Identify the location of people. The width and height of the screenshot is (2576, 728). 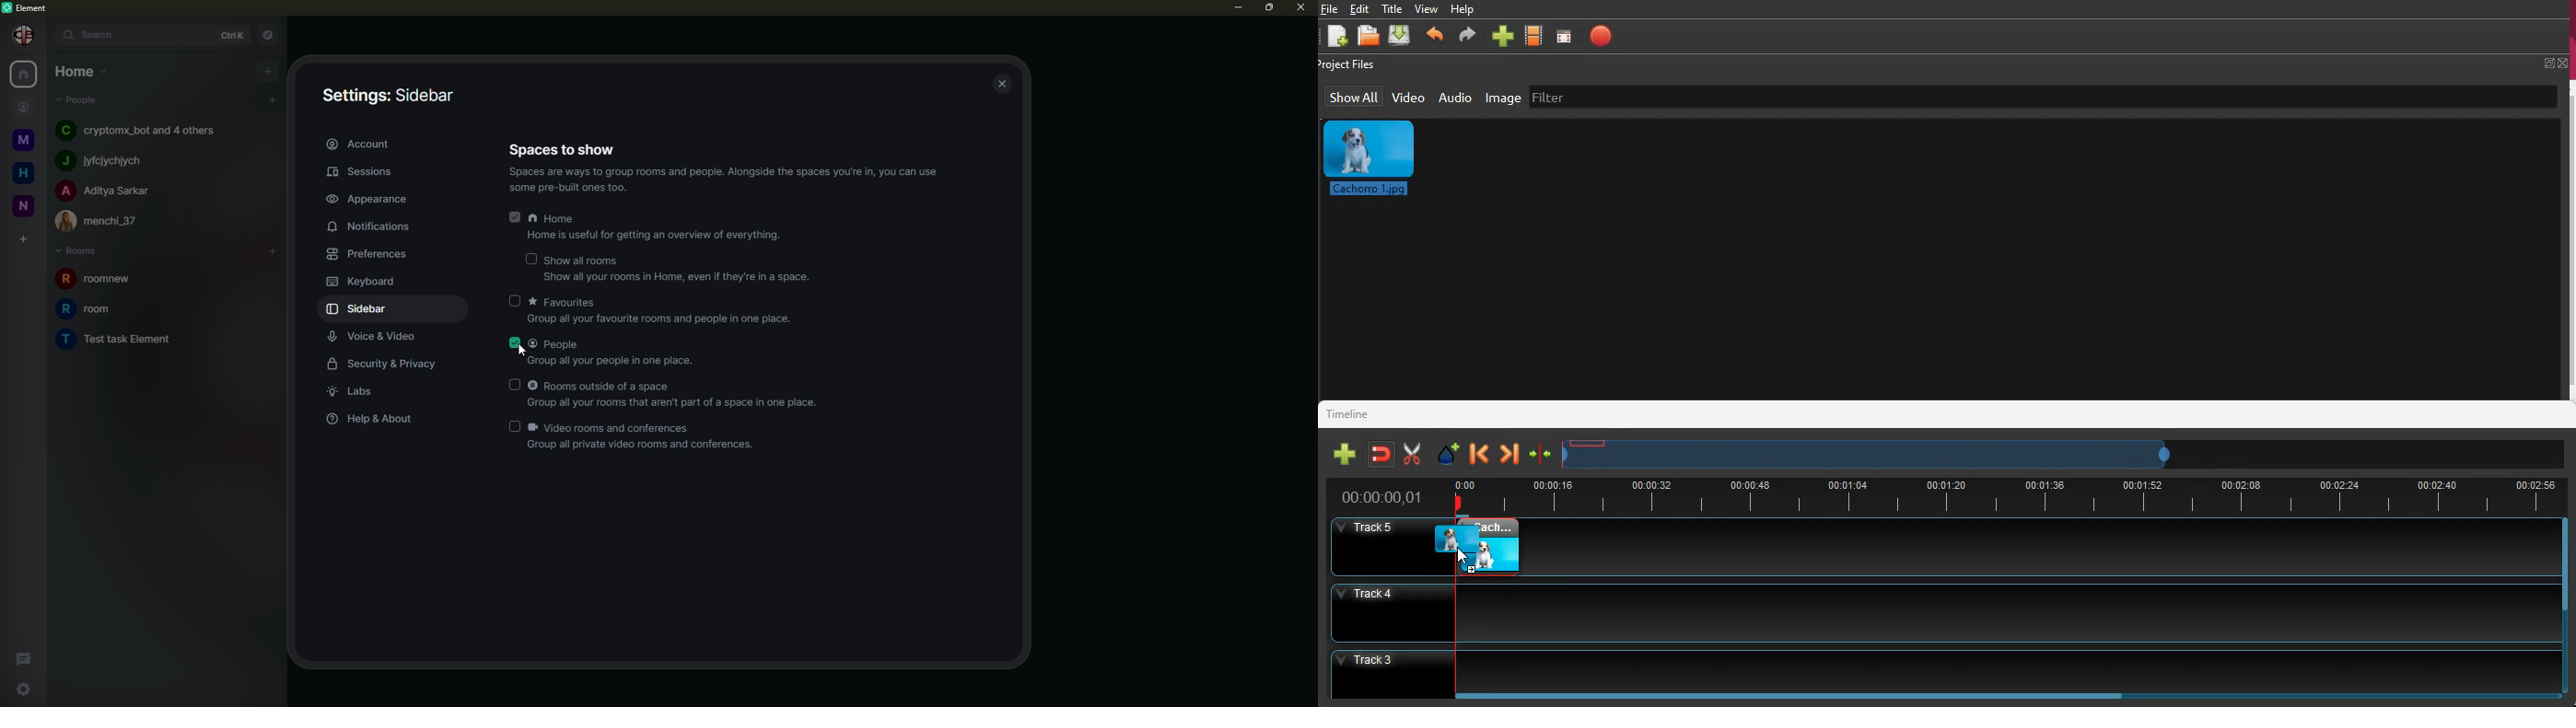
(23, 106).